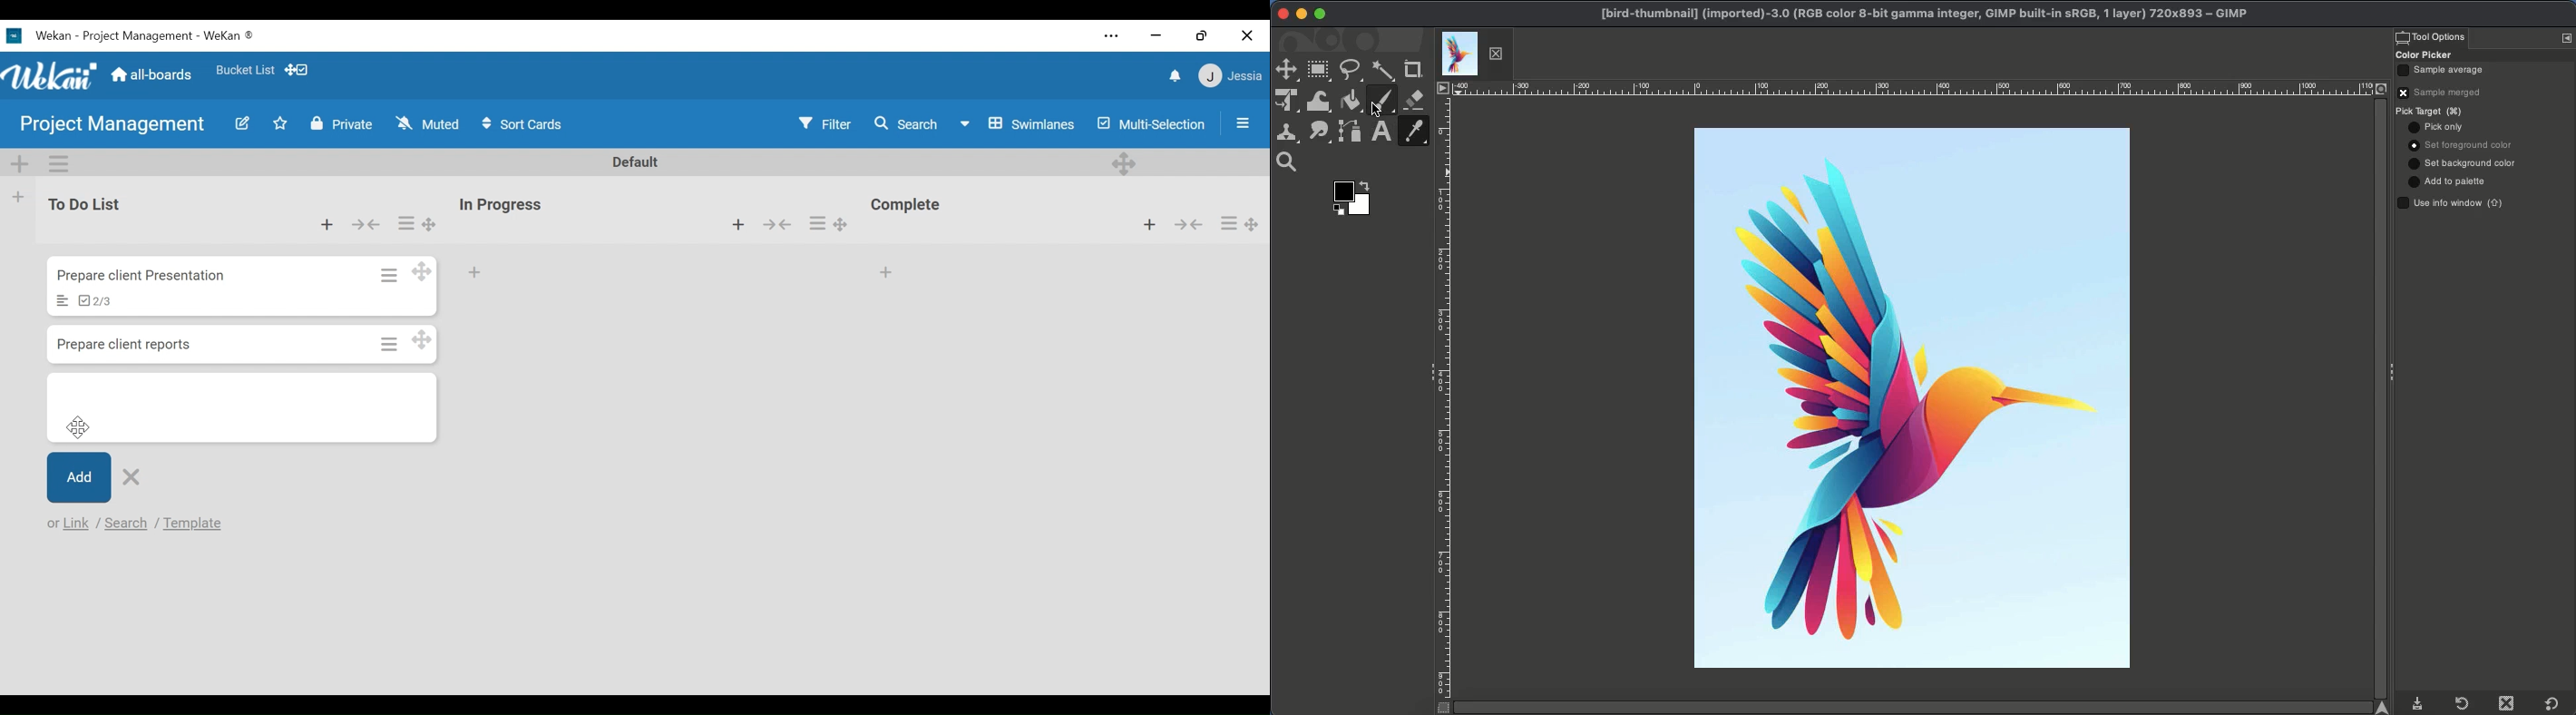  I want to click on Card actions, so click(406, 222).